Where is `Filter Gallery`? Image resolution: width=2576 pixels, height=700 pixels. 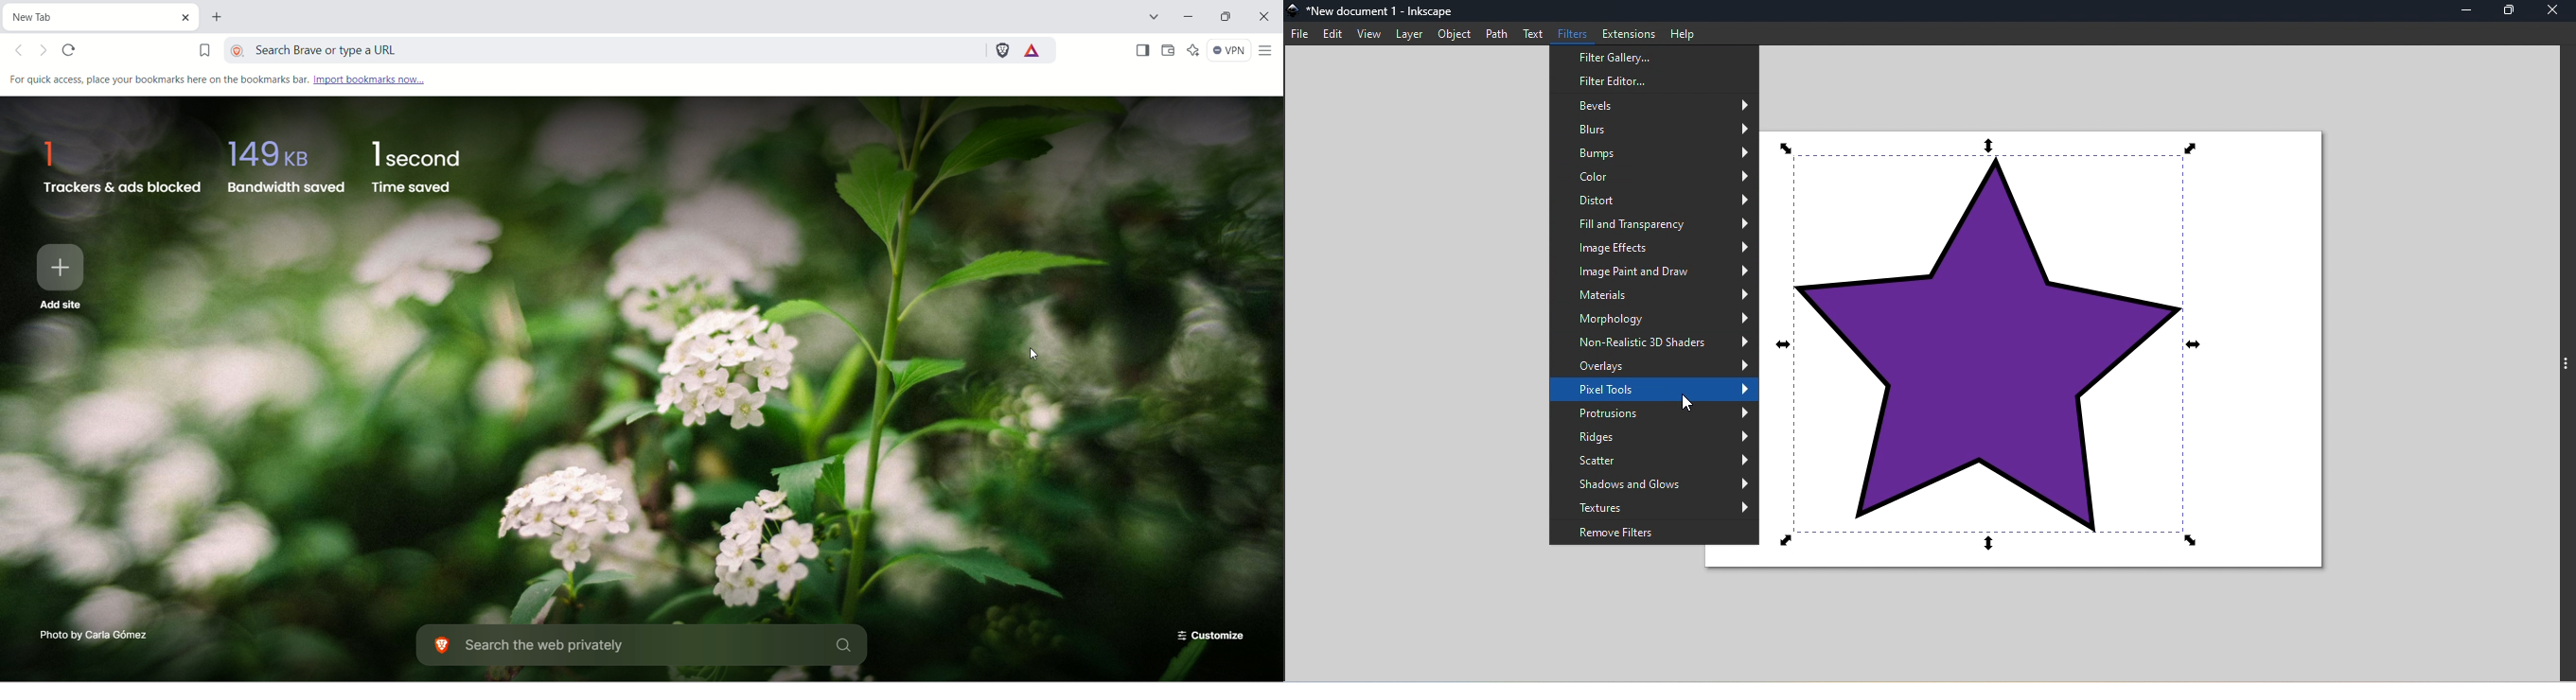
Filter Gallery is located at coordinates (1654, 55).